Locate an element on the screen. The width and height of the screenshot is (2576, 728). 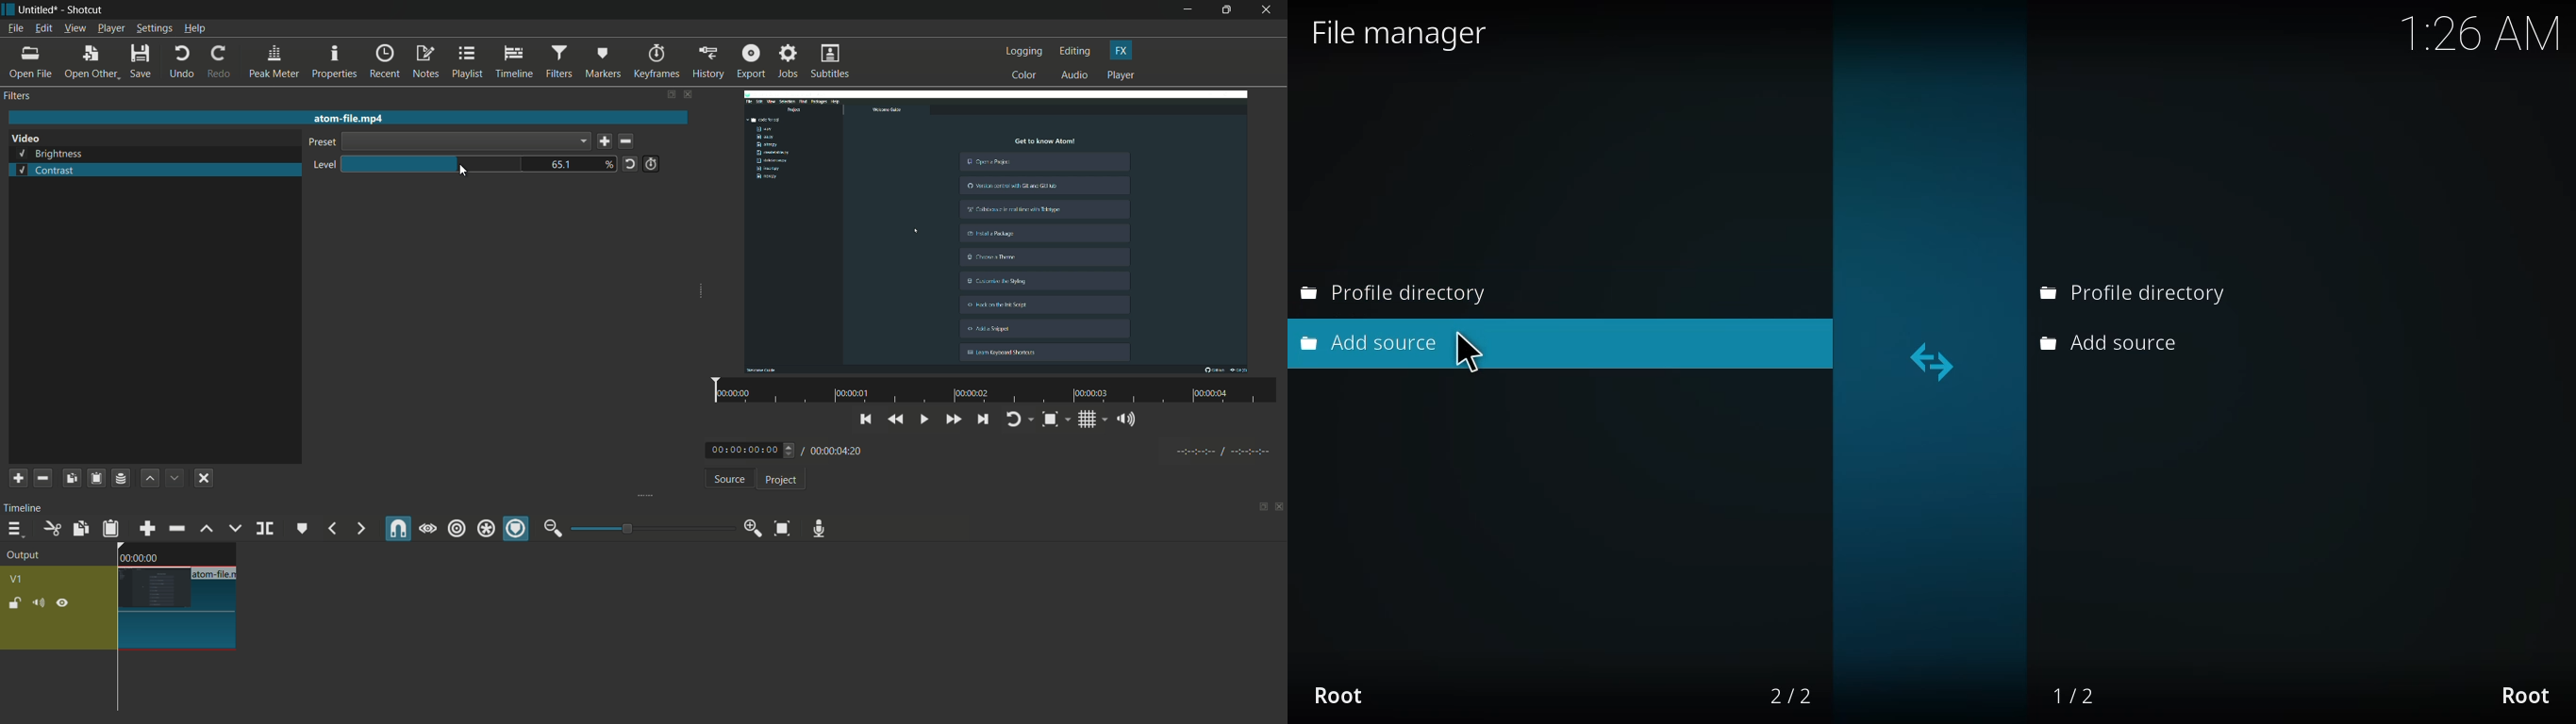
split at playhead is located at coordinates (266, 530).